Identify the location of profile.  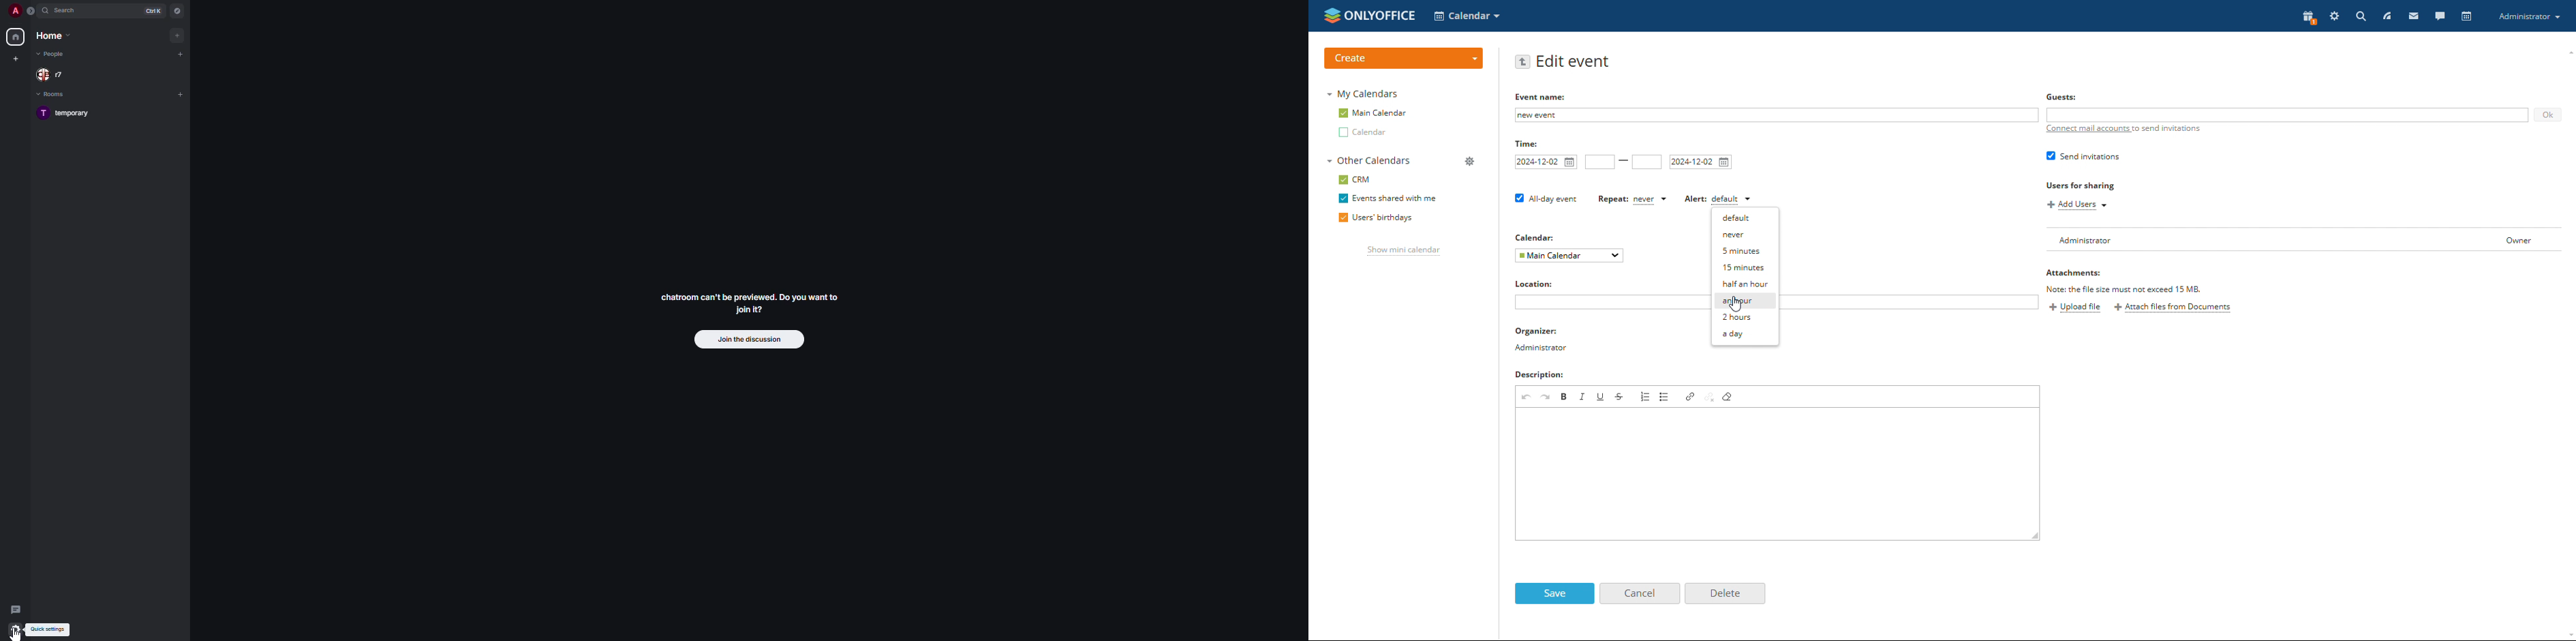
(12, 10).